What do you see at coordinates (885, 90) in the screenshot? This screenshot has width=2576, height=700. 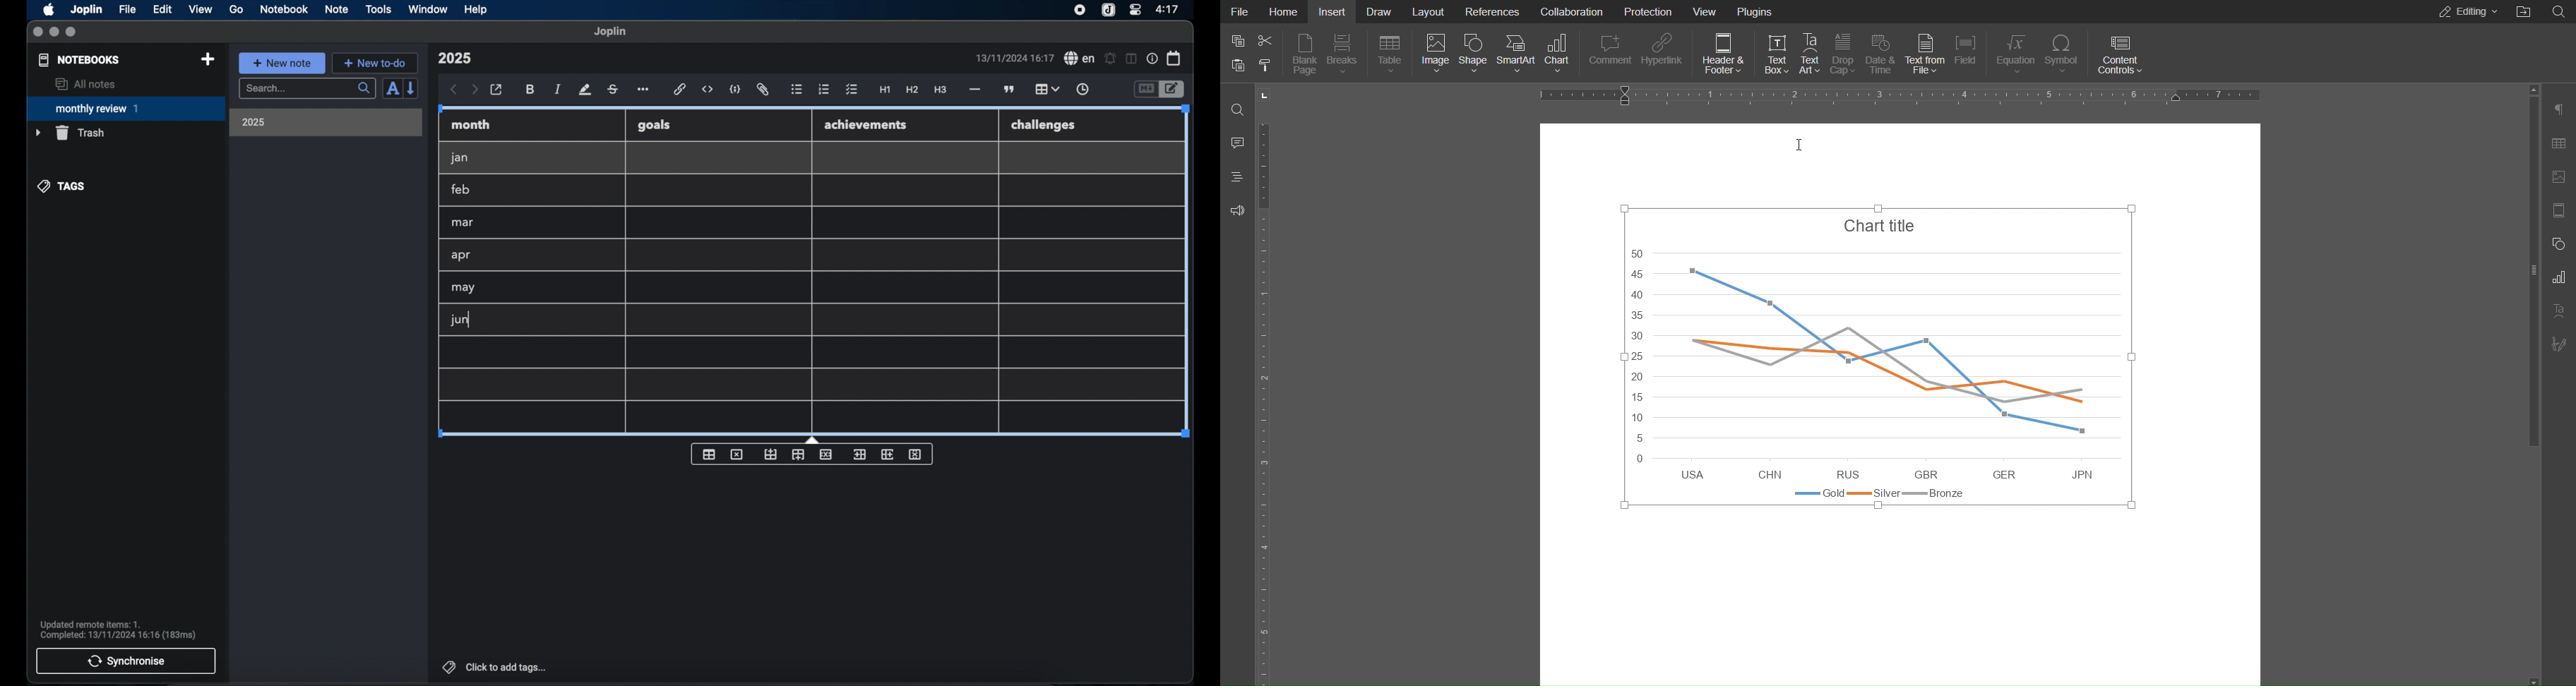 I see `heading 1` at bounding box center [885, 90].